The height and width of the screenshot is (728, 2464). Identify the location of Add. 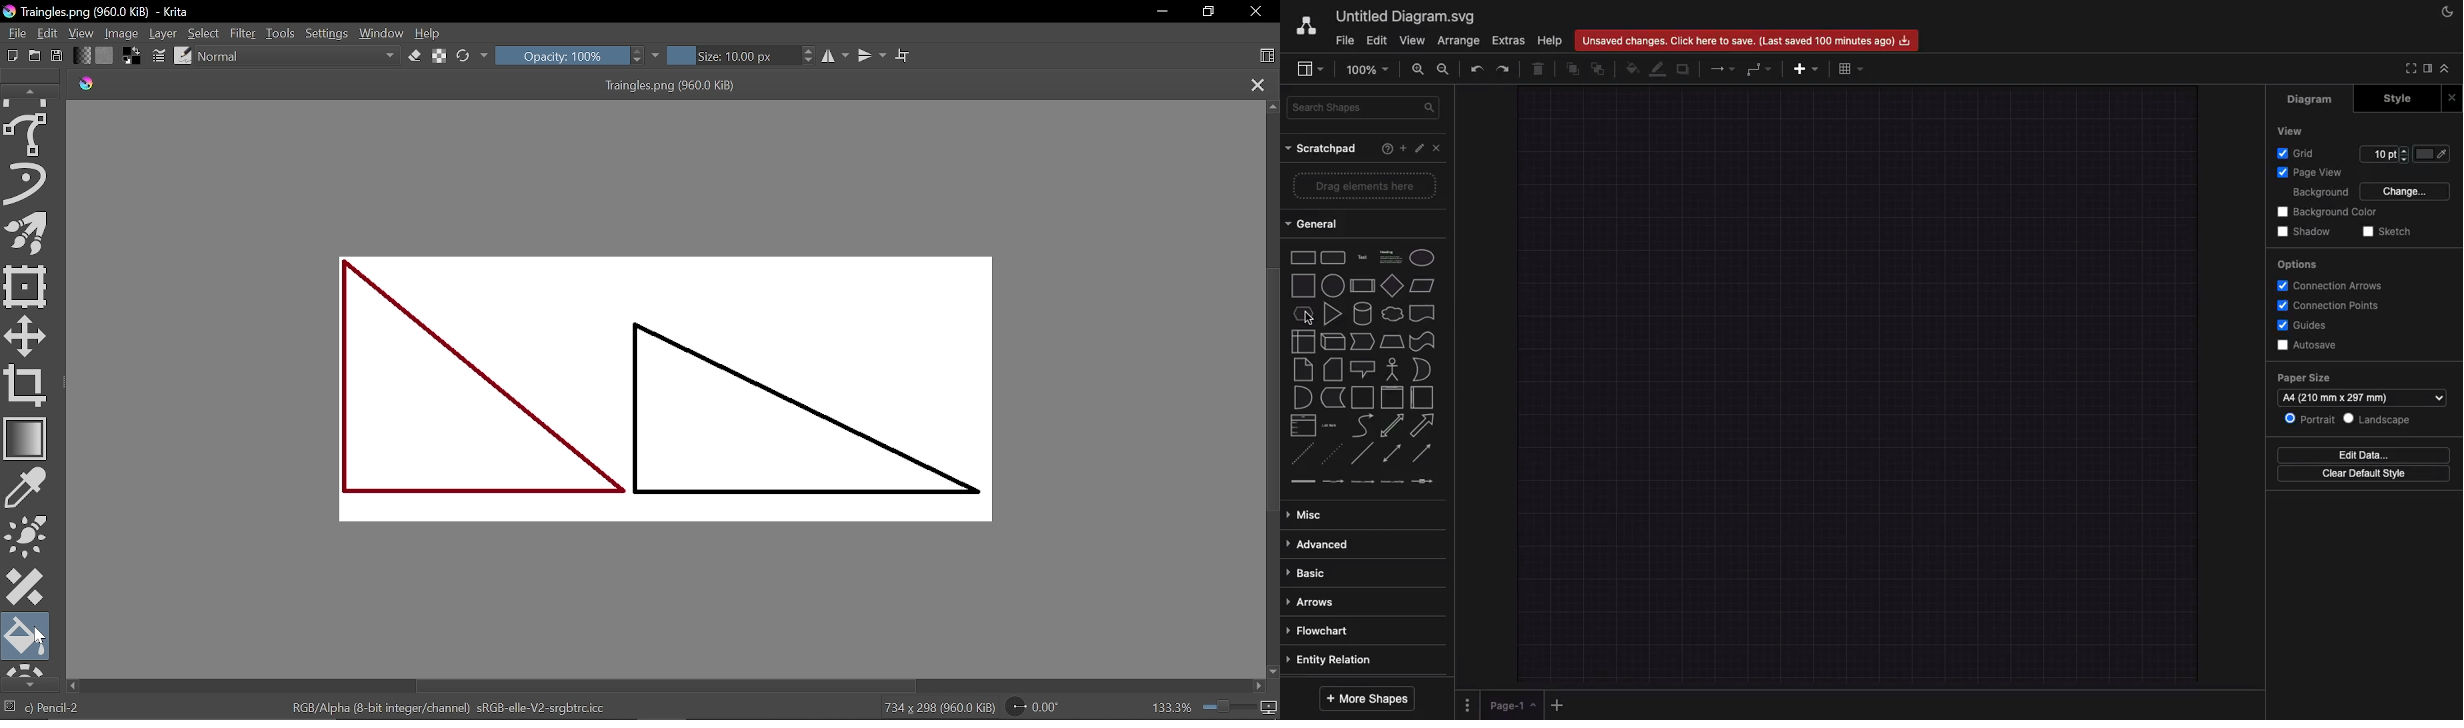
(1406, 150).